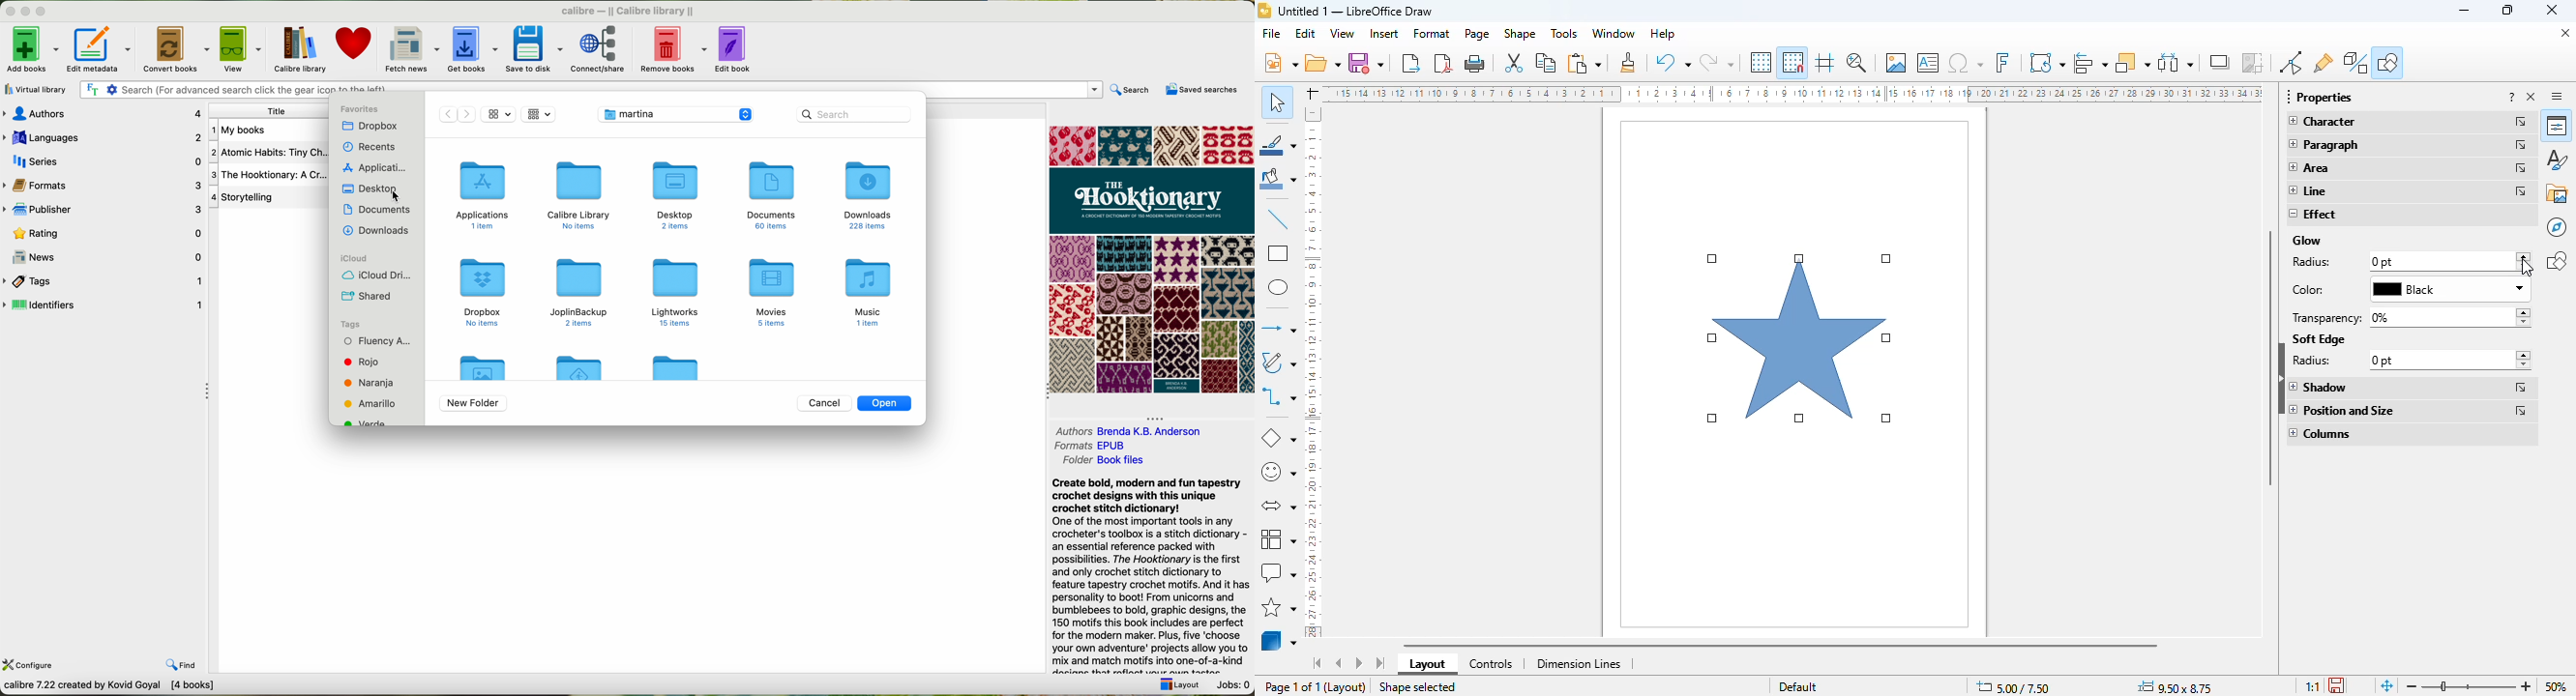 This screenshot has width=2576, height=700. Describe the element at coordinates (1614, 33) in the screenshot. I see `window` at that location.